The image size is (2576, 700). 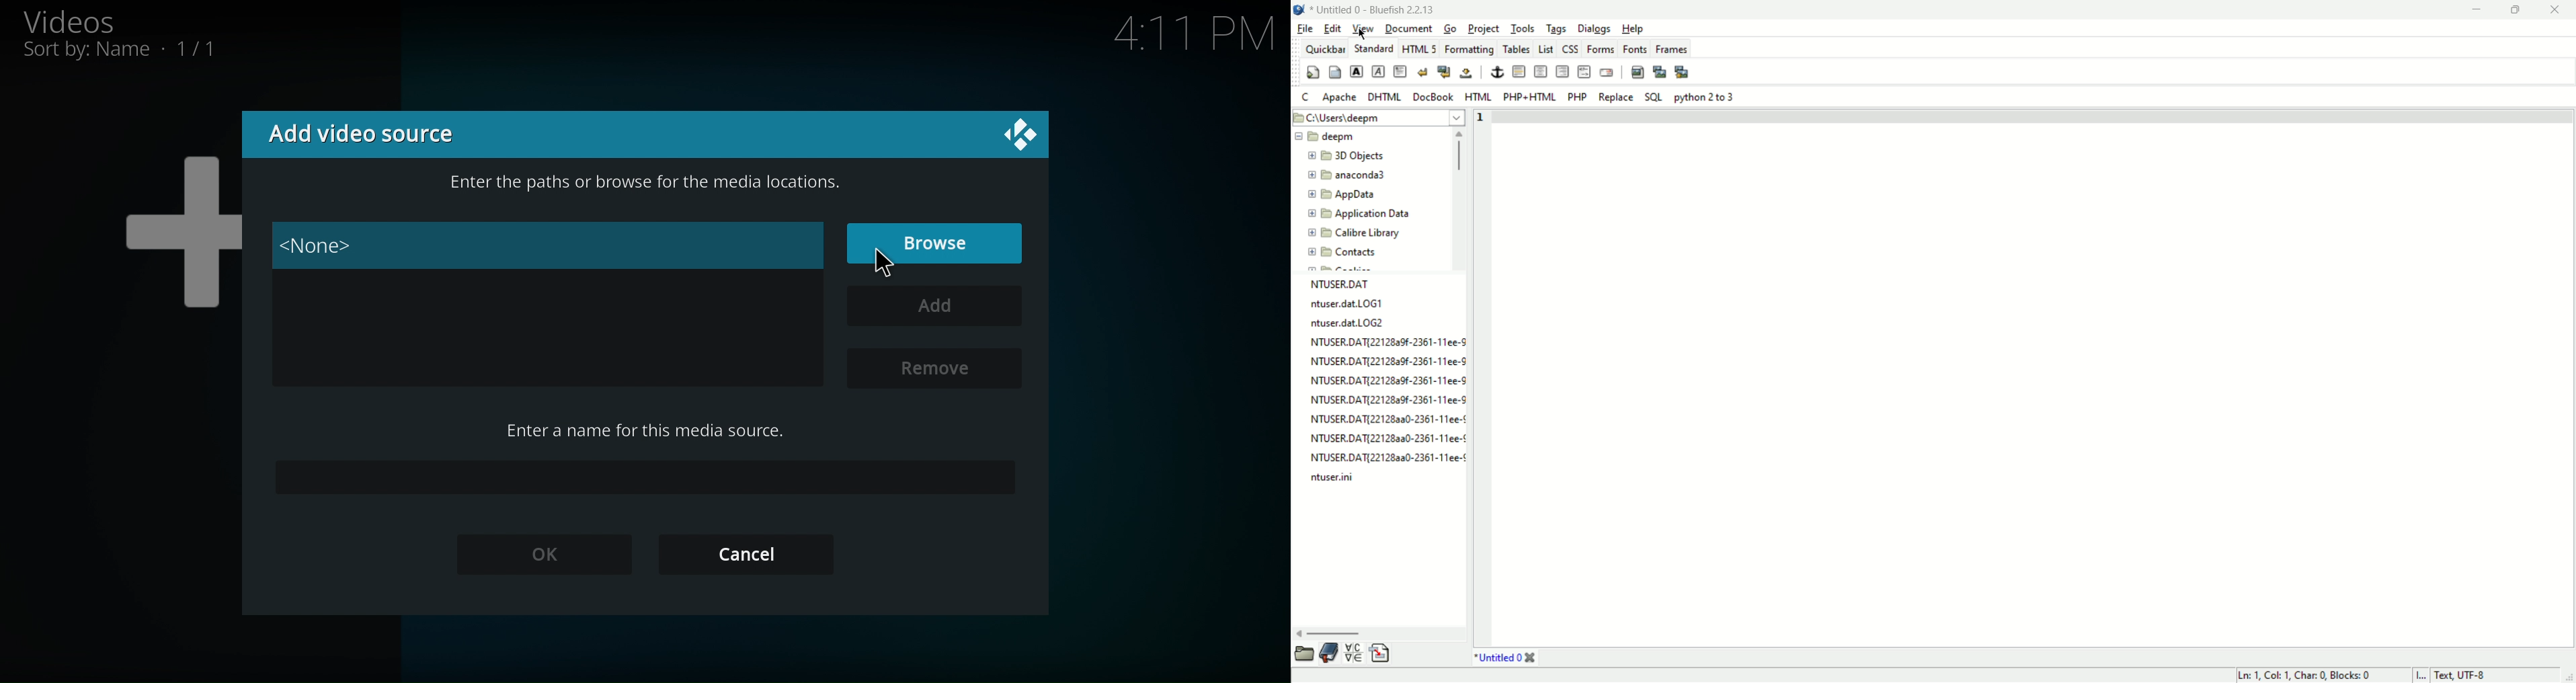 What do you see at coordinates (1520, 72) in the screenshot?
I see `horizontal rule` at bounding box center [1520, 72].